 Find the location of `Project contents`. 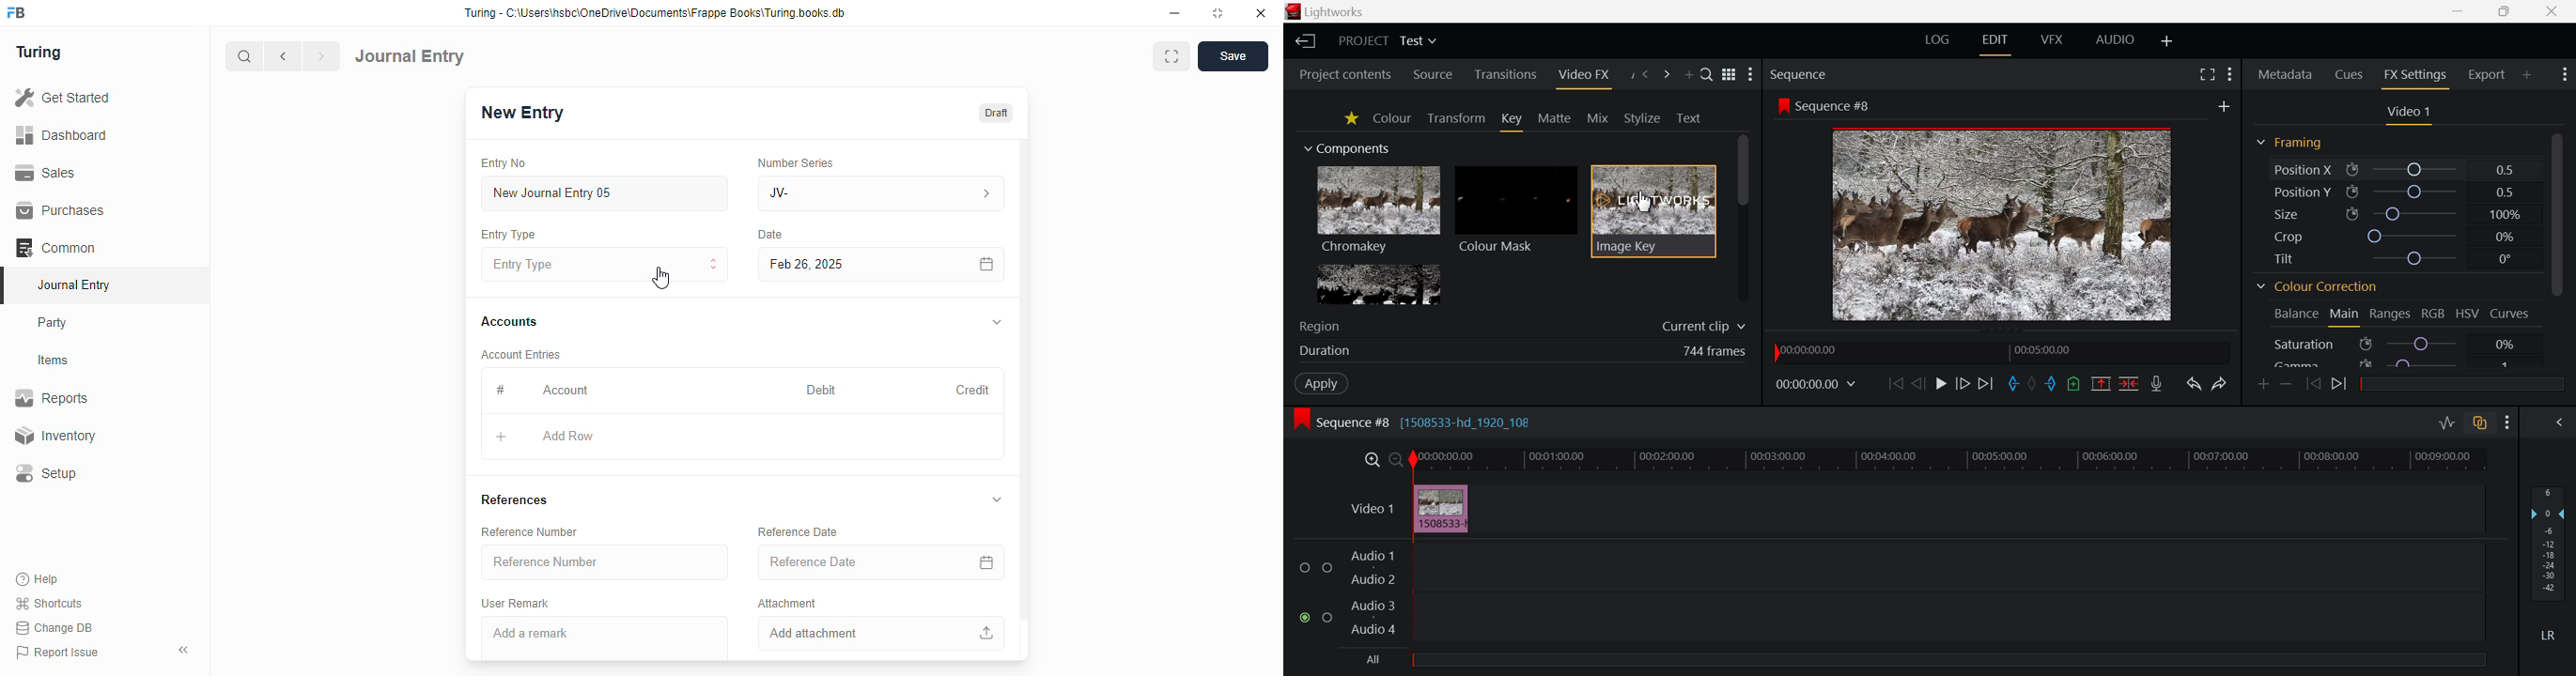

Project contents is located at coordinates (1339, 73).